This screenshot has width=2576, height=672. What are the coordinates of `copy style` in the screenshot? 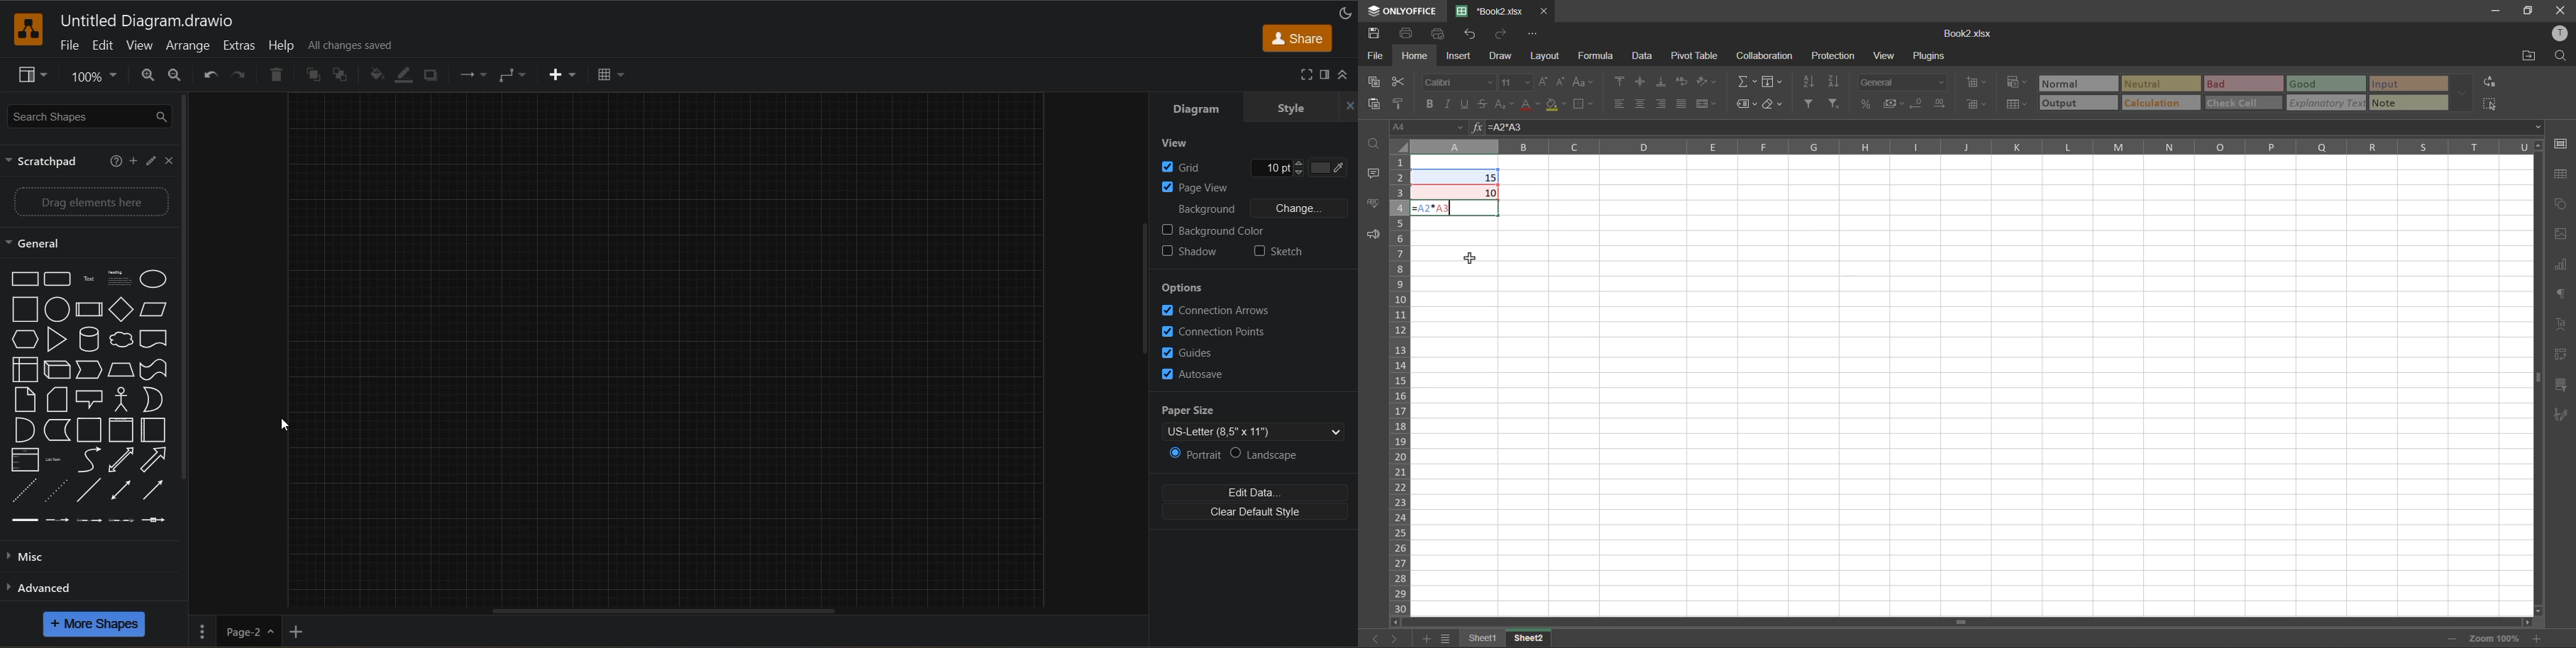 It's located at (1395, 104).